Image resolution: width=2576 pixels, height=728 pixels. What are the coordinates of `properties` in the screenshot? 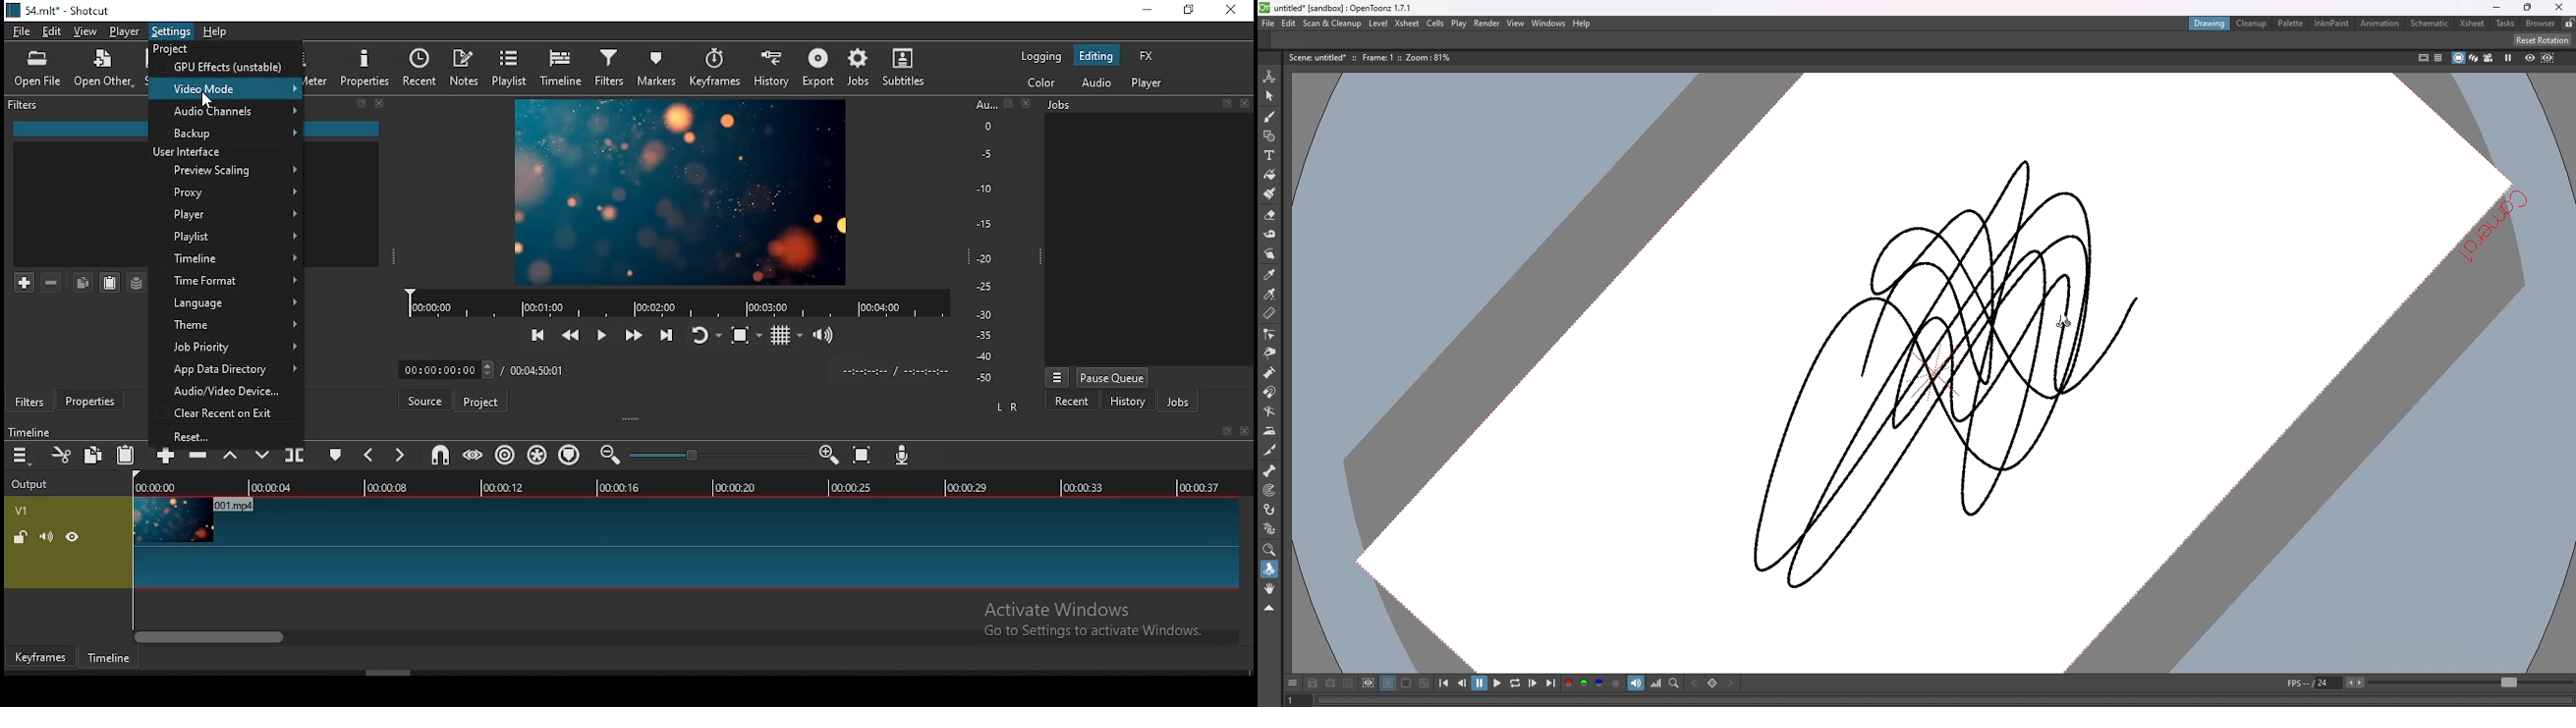 It's located at (88, 398).